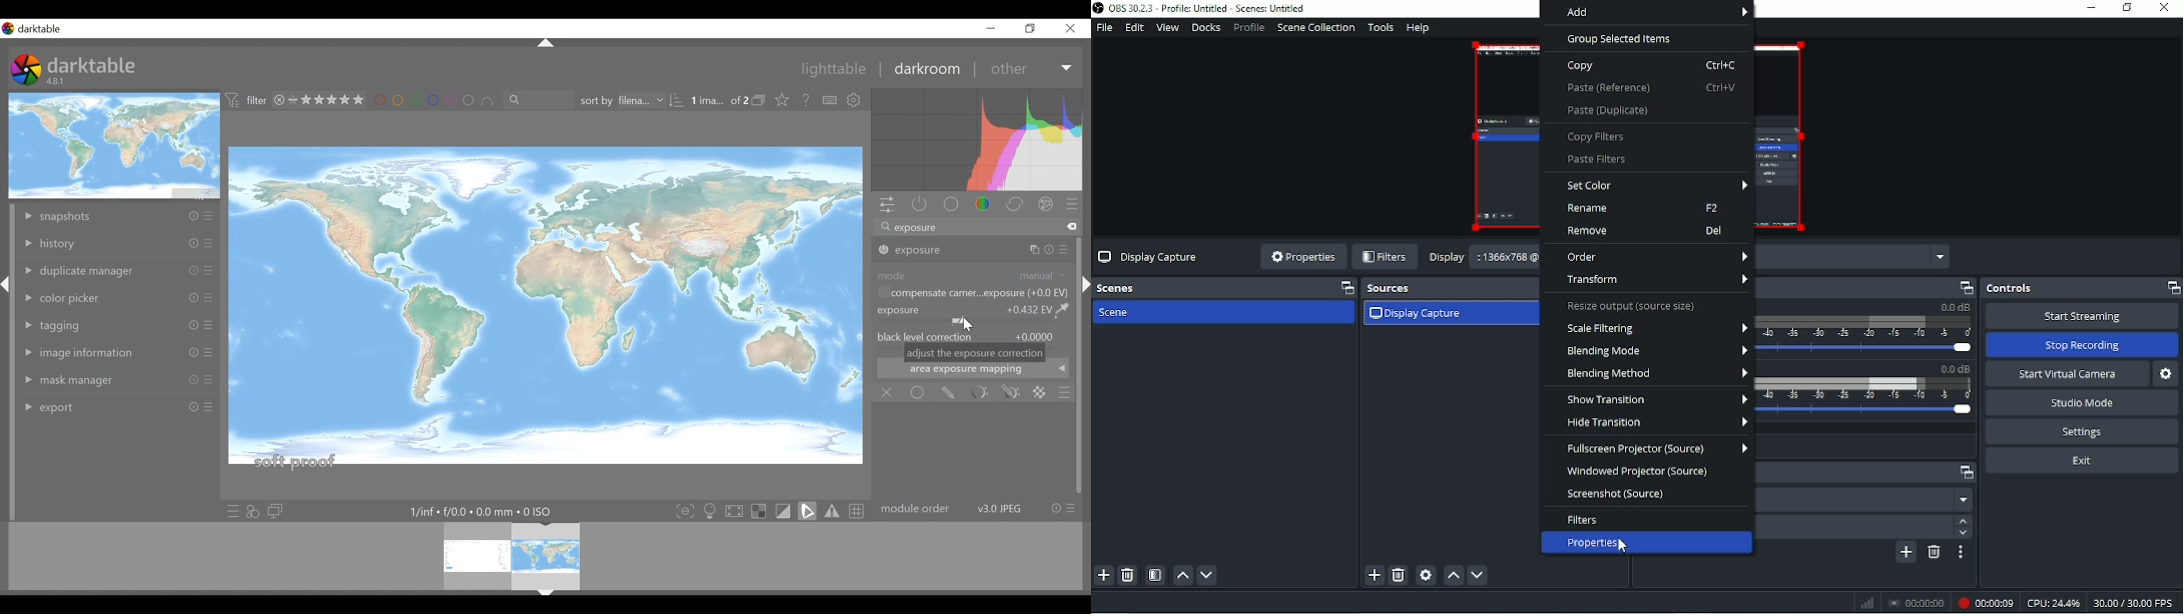  I want to click on correct, so click(1017, 205).